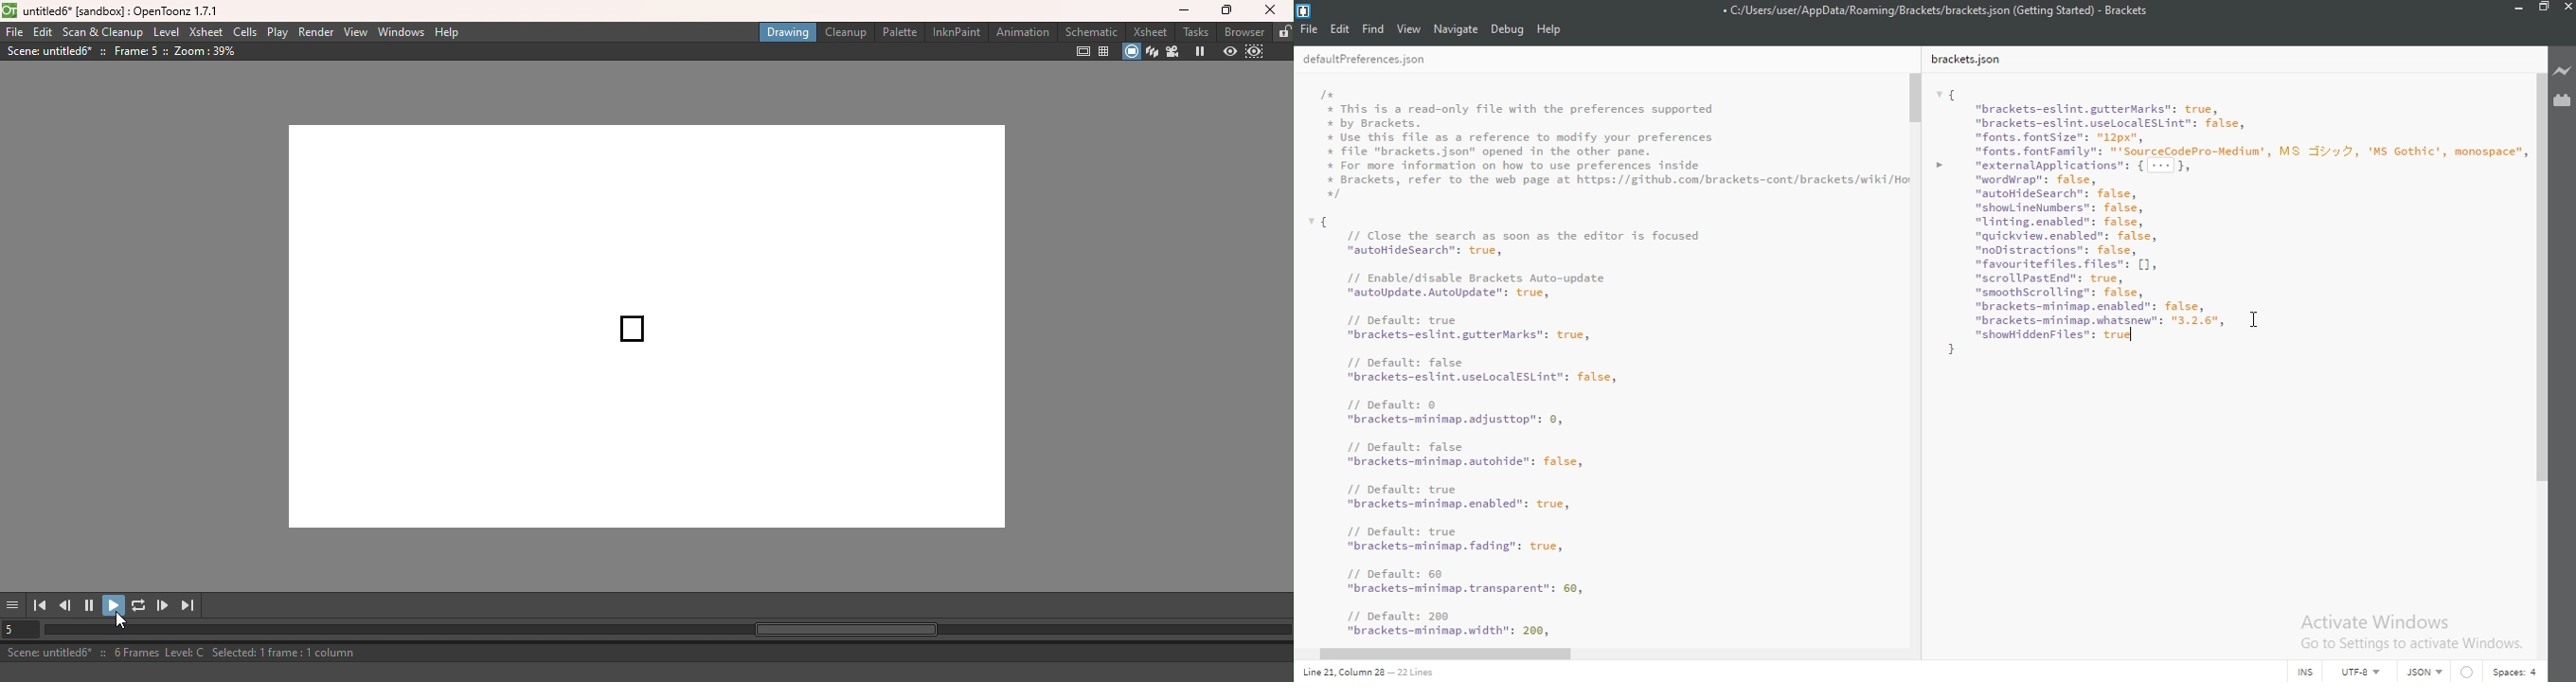 The height and width of the screenshot is (700, 2576). Describe the element at coordinates (2255, 318) in the screenshot. I see `cursor` at that location.